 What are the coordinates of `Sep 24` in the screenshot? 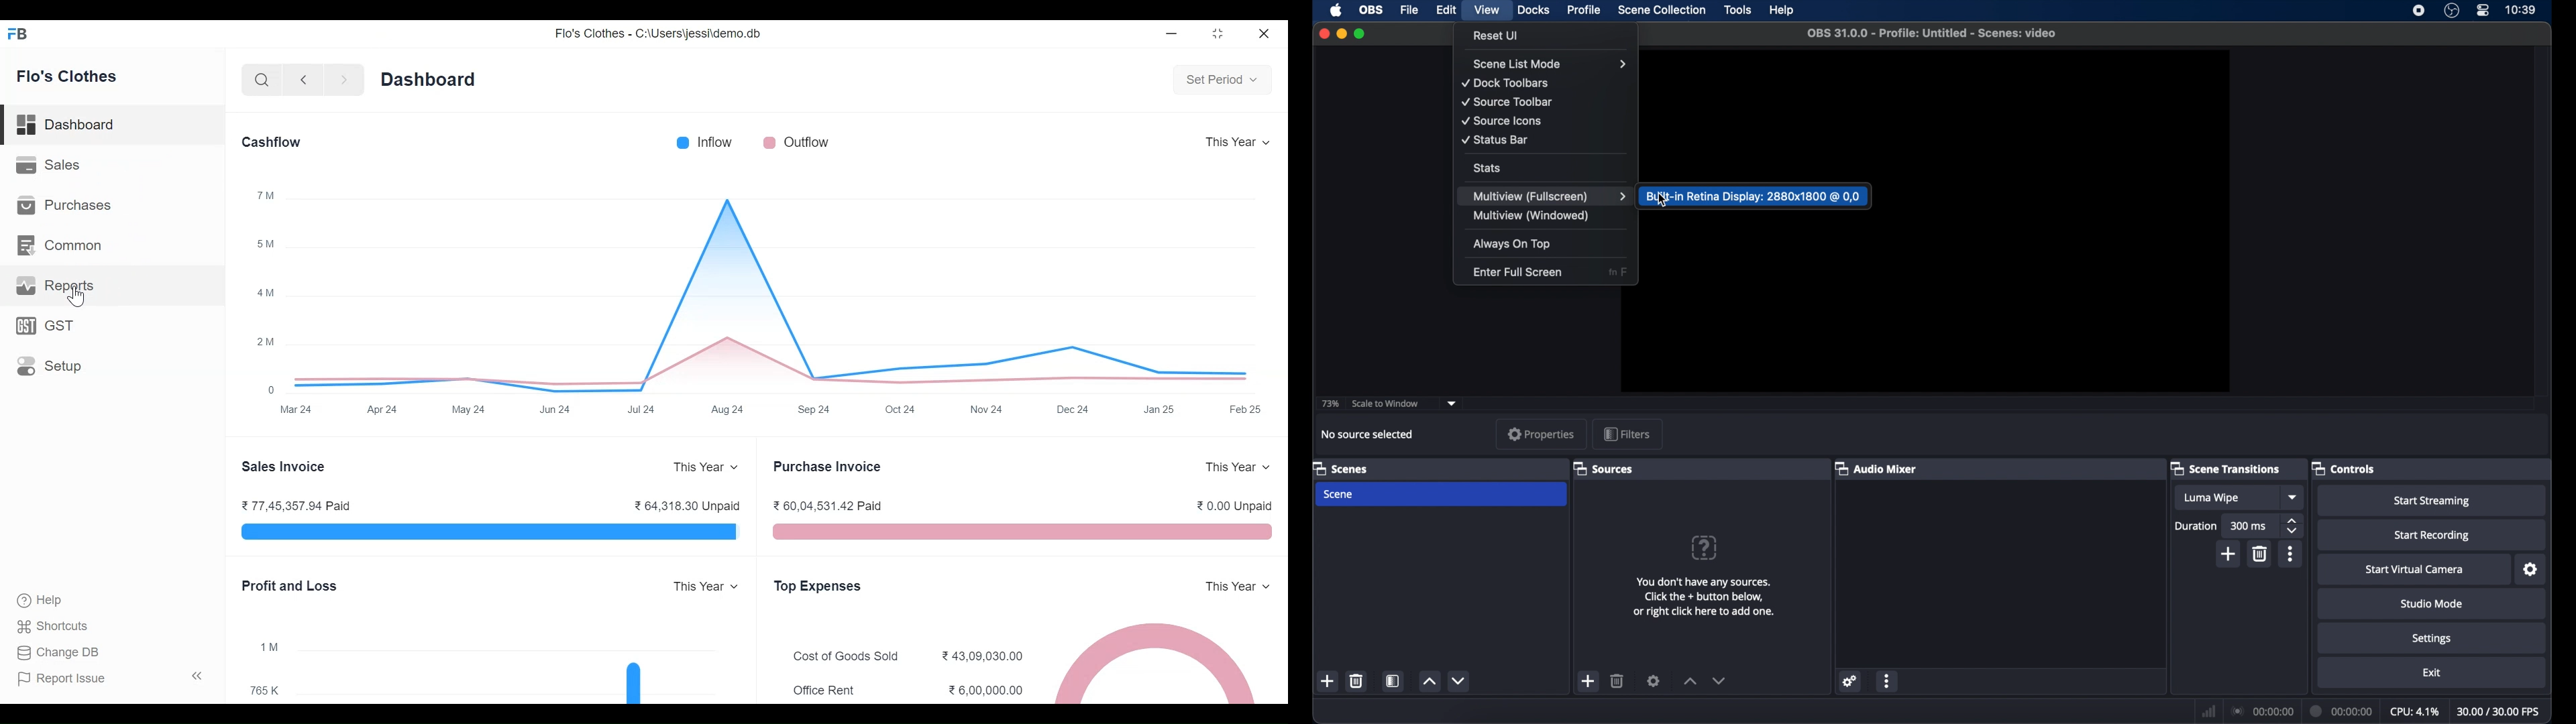 It's located at (815, 410).